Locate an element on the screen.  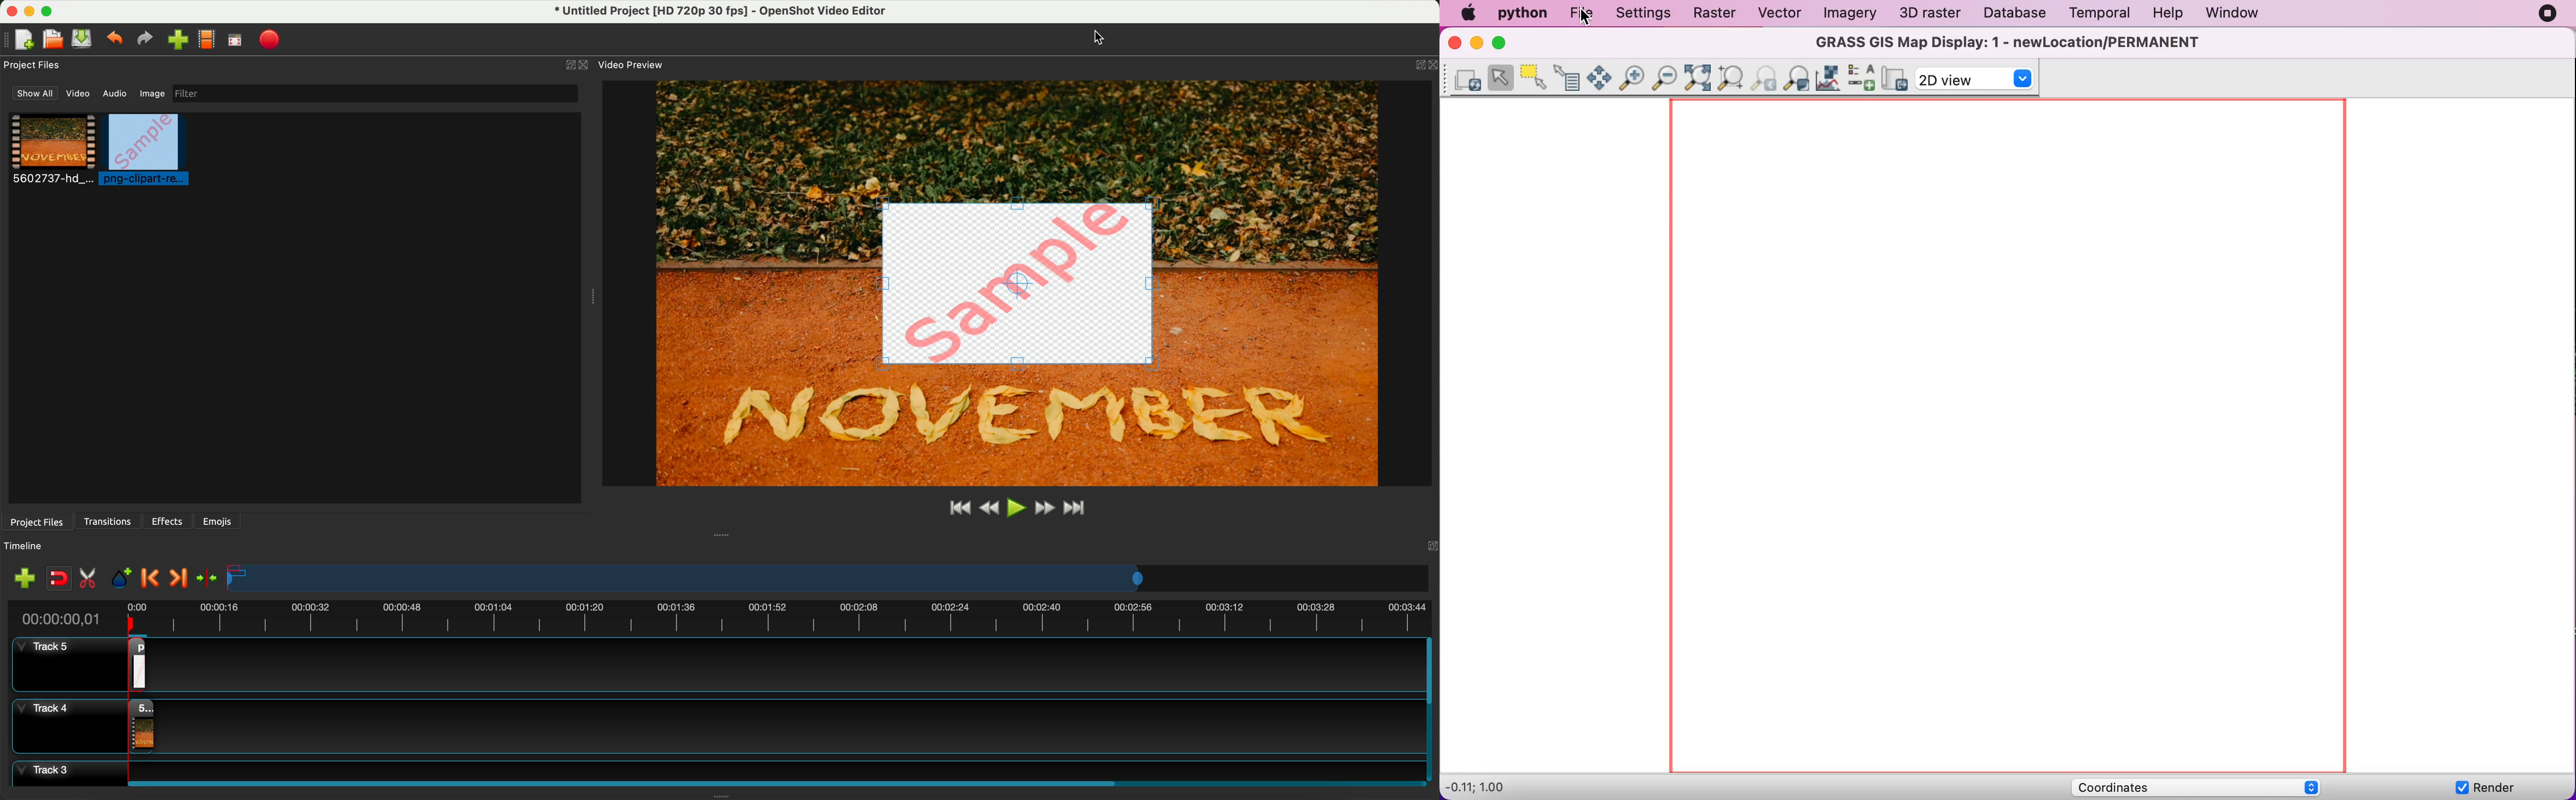
effects is located at coordinates (168, 521).